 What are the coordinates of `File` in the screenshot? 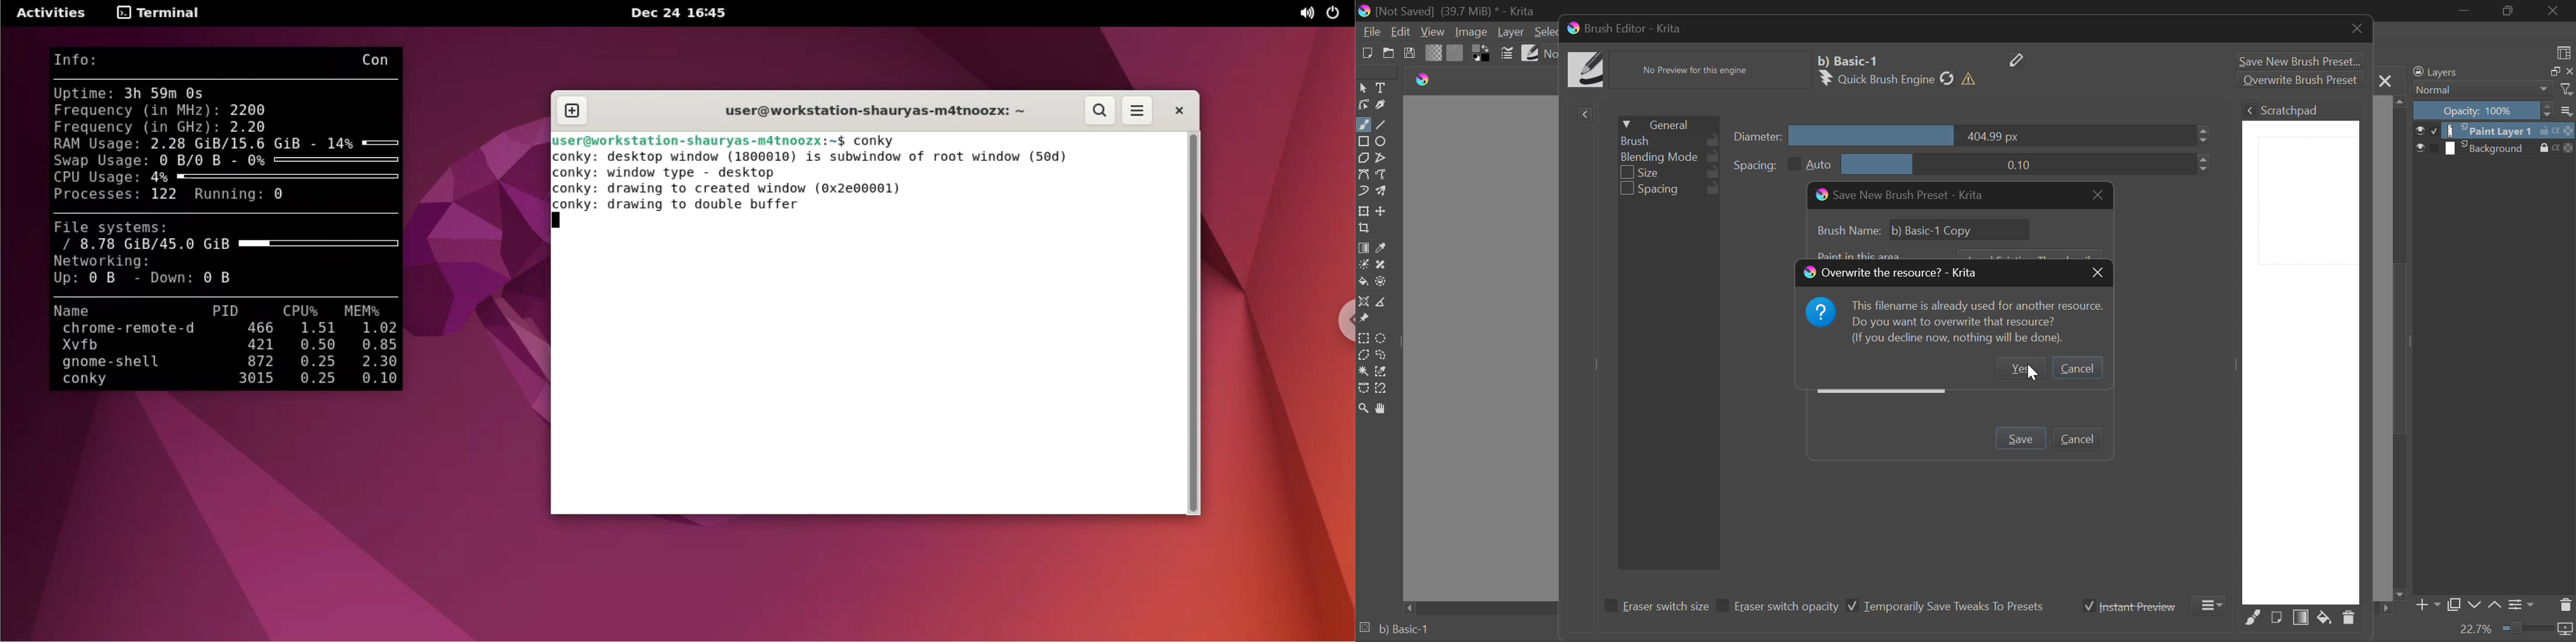 It's located at (1371, 32).